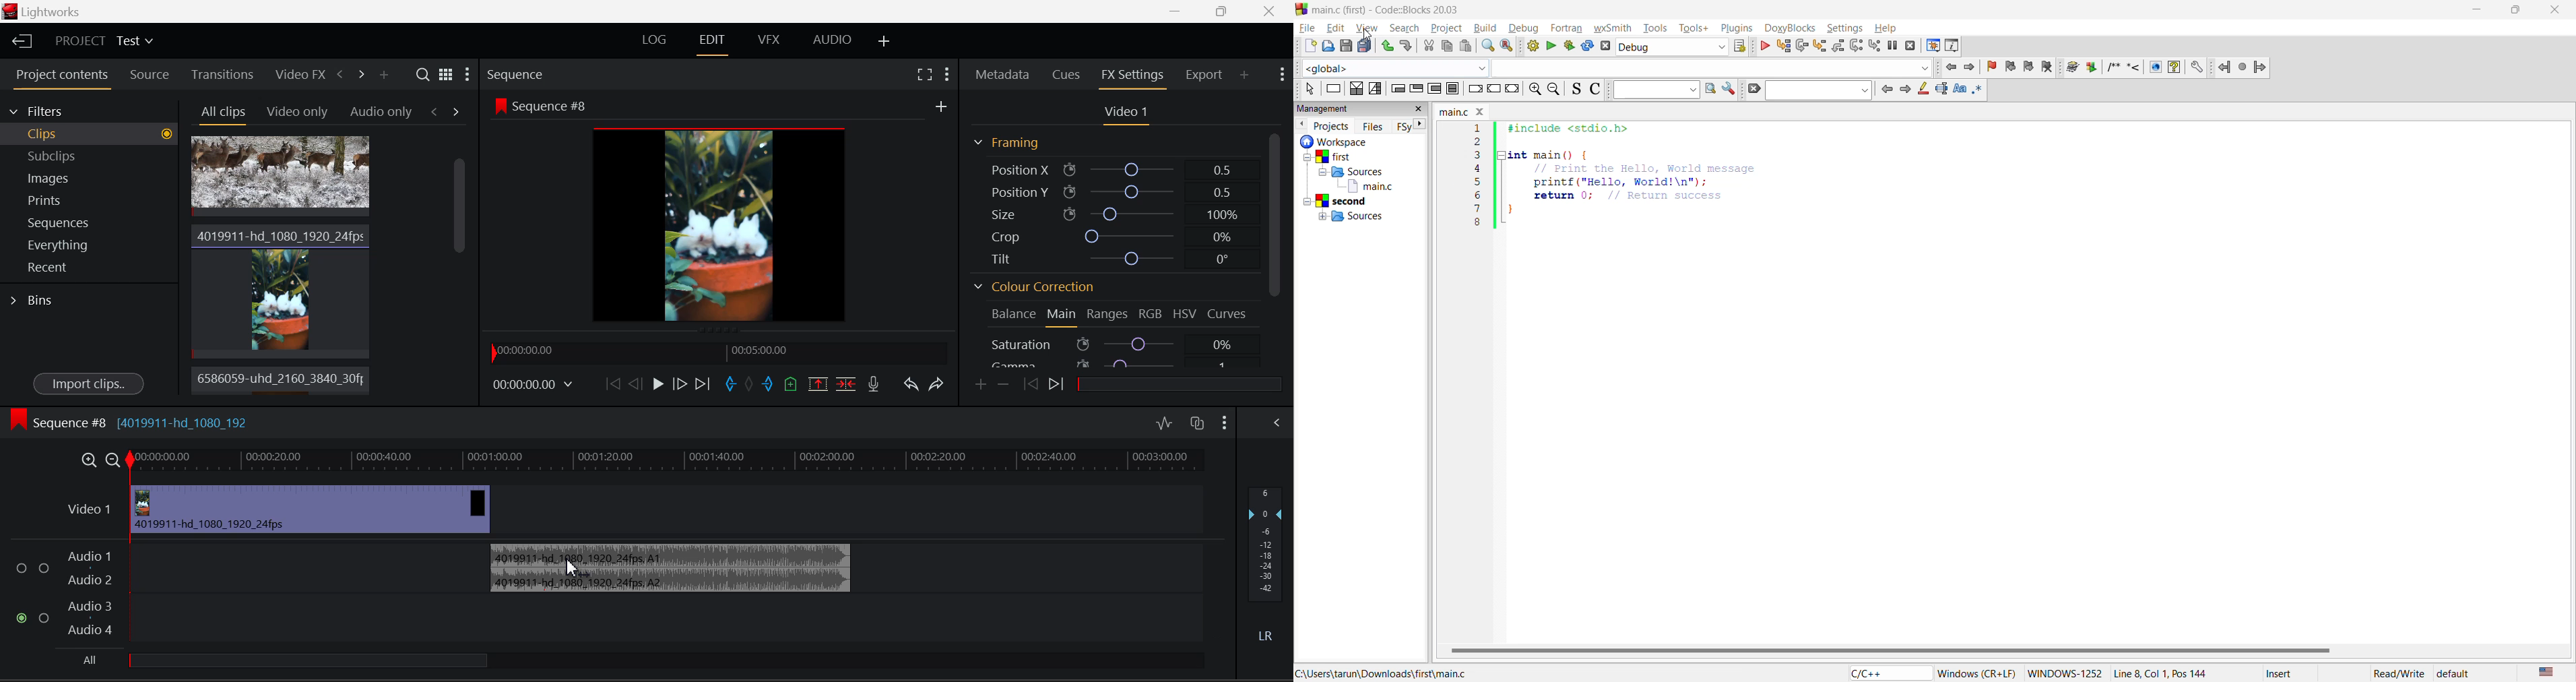  I want to click on All clips tab open, so click(220, 113).